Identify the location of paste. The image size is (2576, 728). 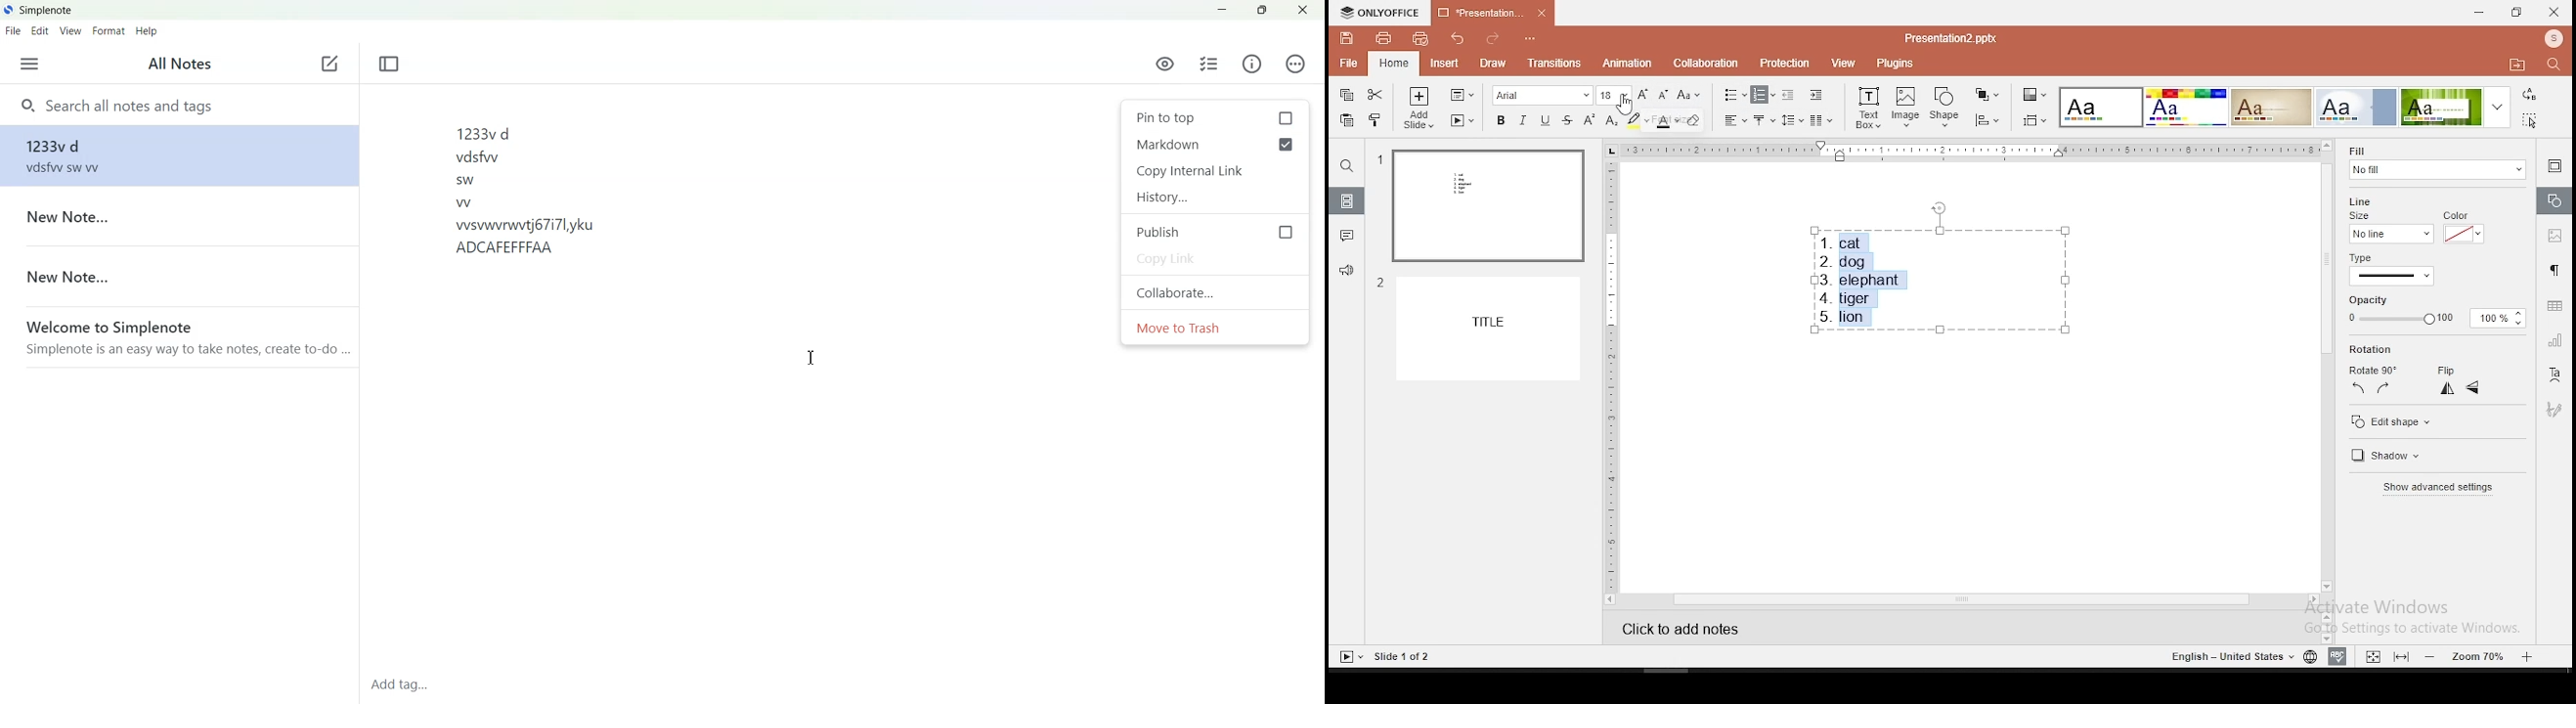
(1346, 120).